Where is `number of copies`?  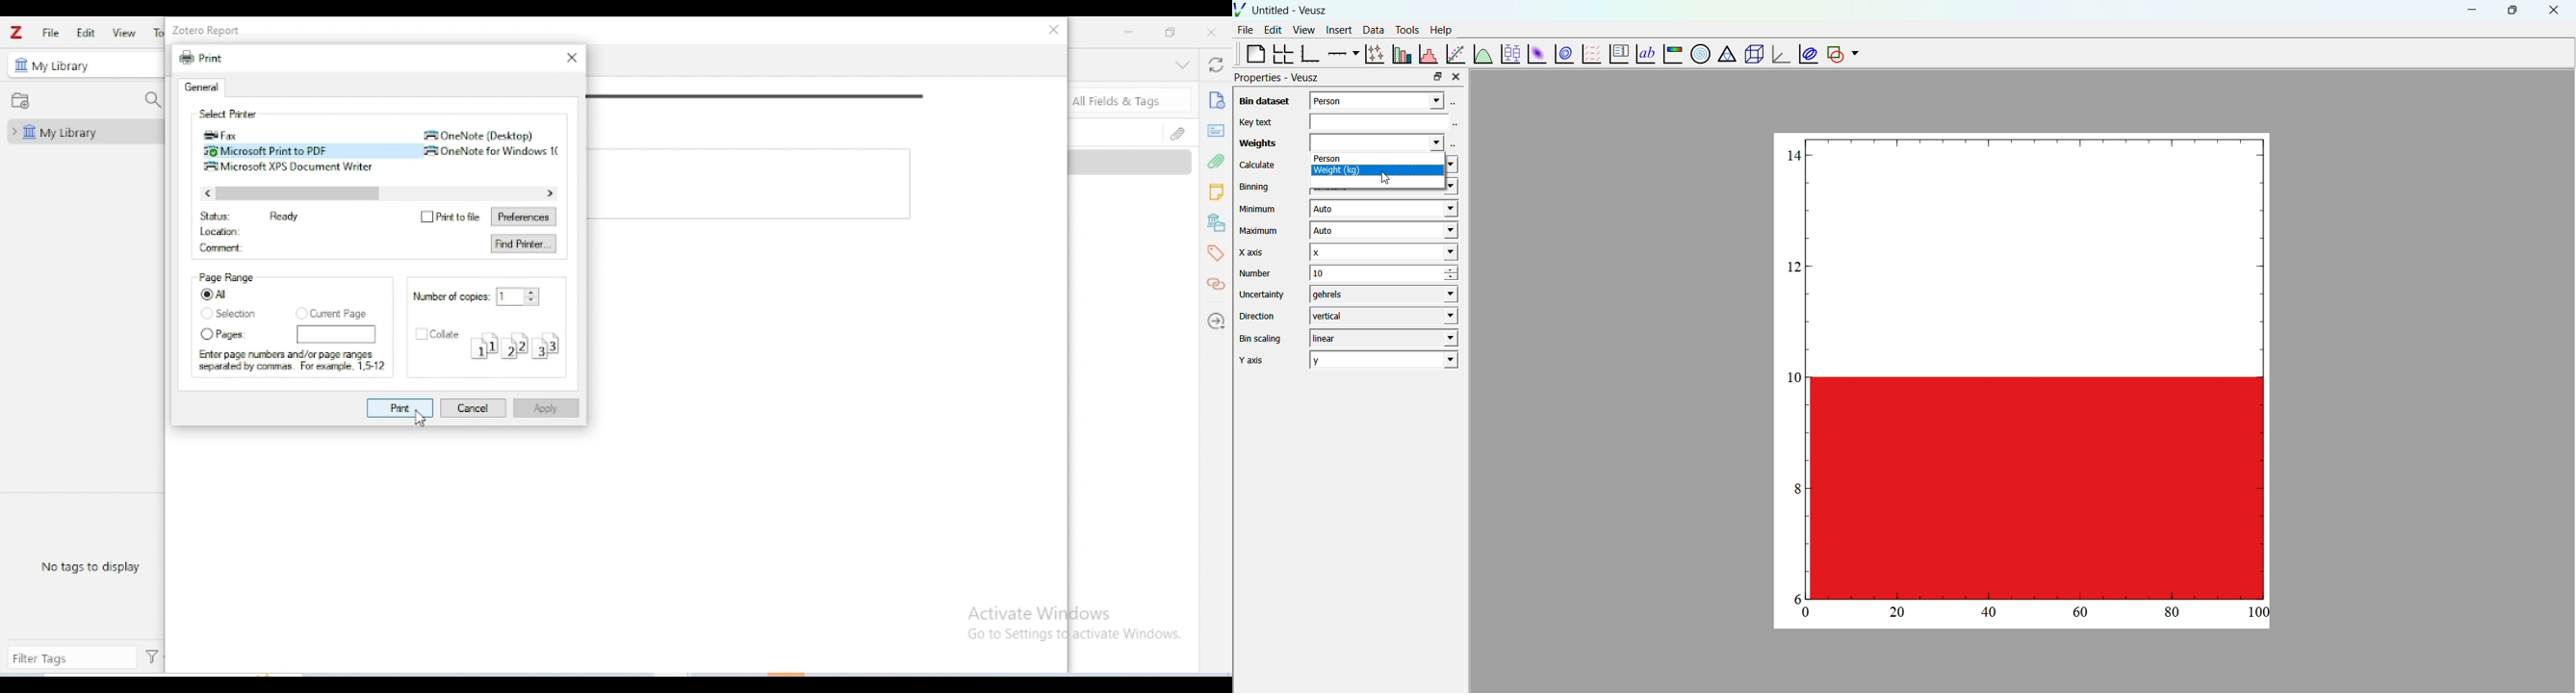 number of copies is located at coordinates (452, 295).